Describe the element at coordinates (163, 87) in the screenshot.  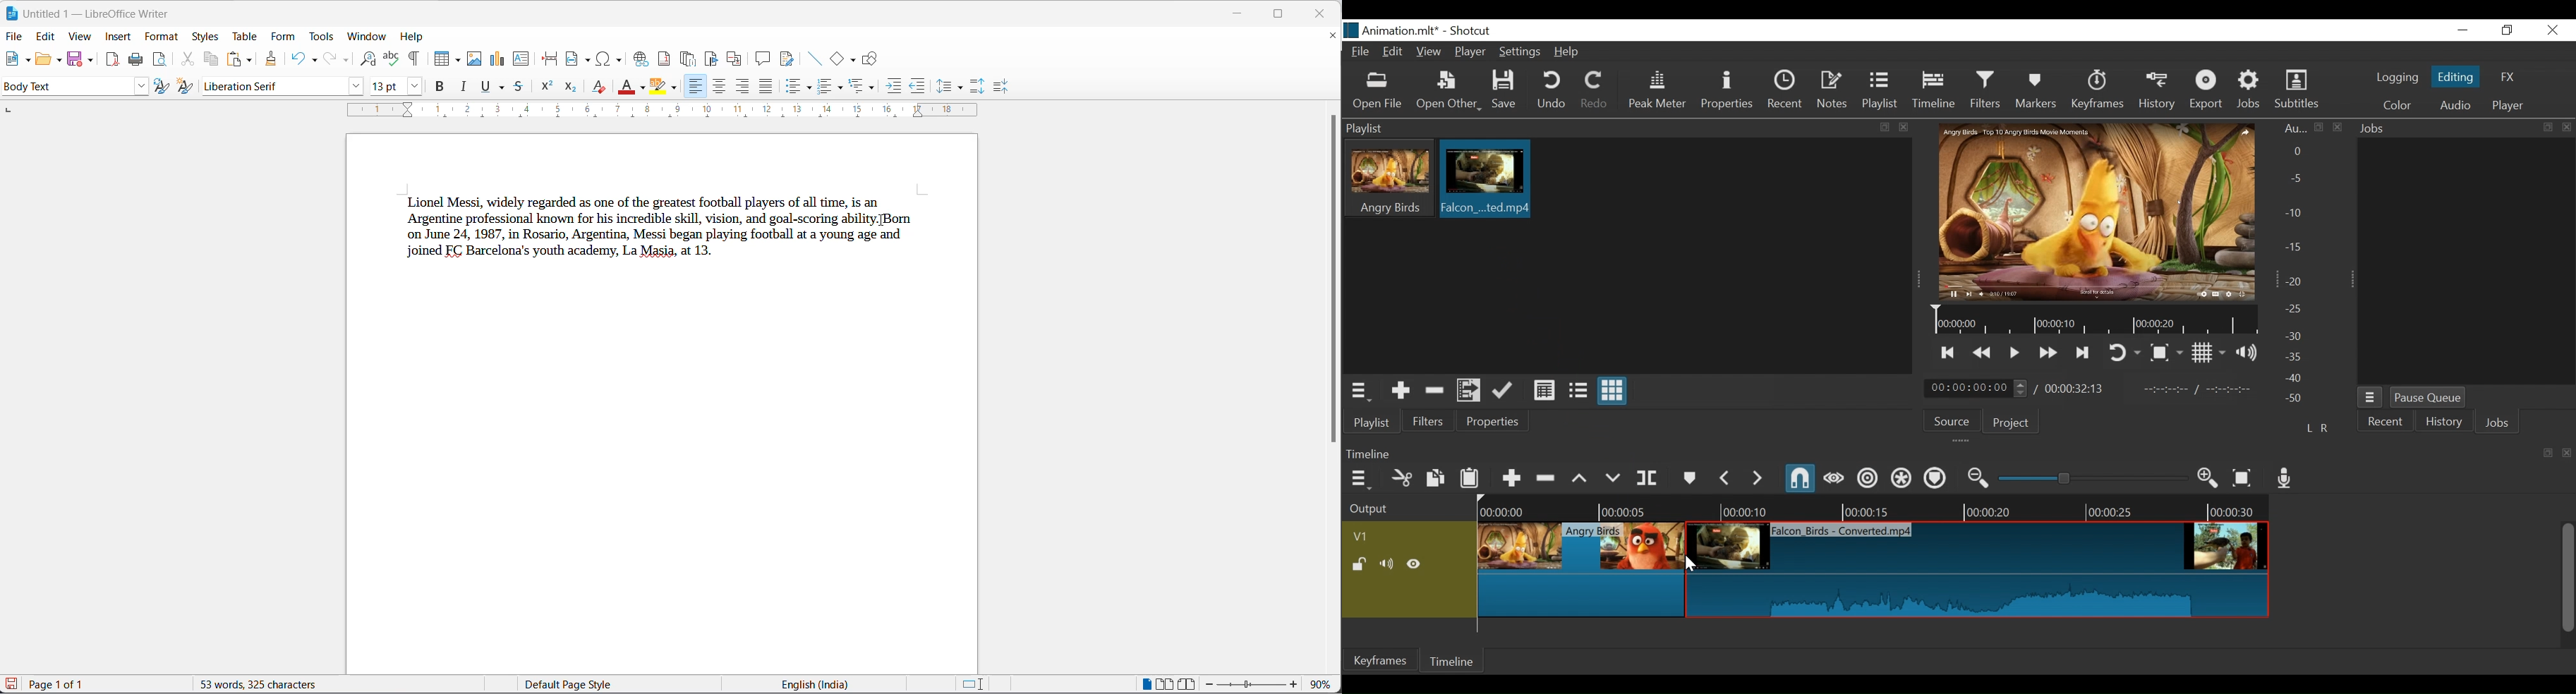
I see `update selected style` at that location.